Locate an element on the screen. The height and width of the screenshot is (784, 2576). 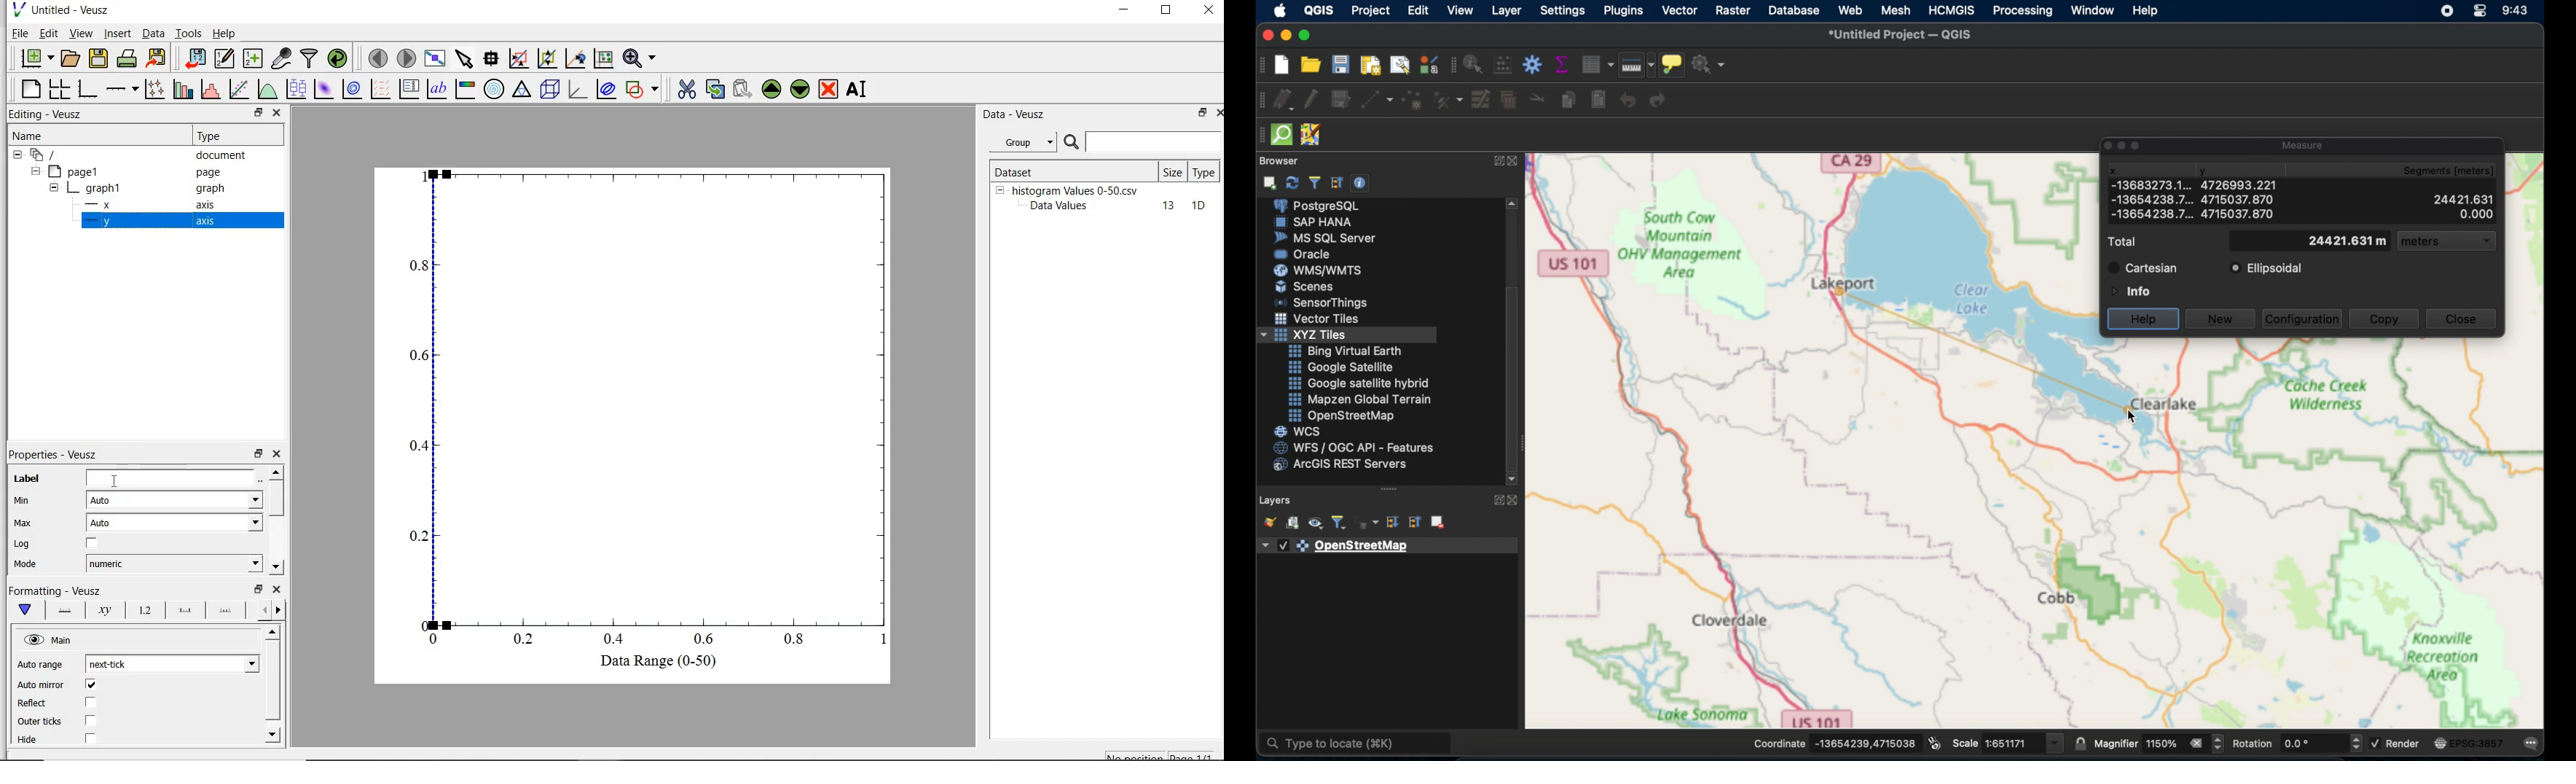
polar graph is located at coordinates (494, 89).